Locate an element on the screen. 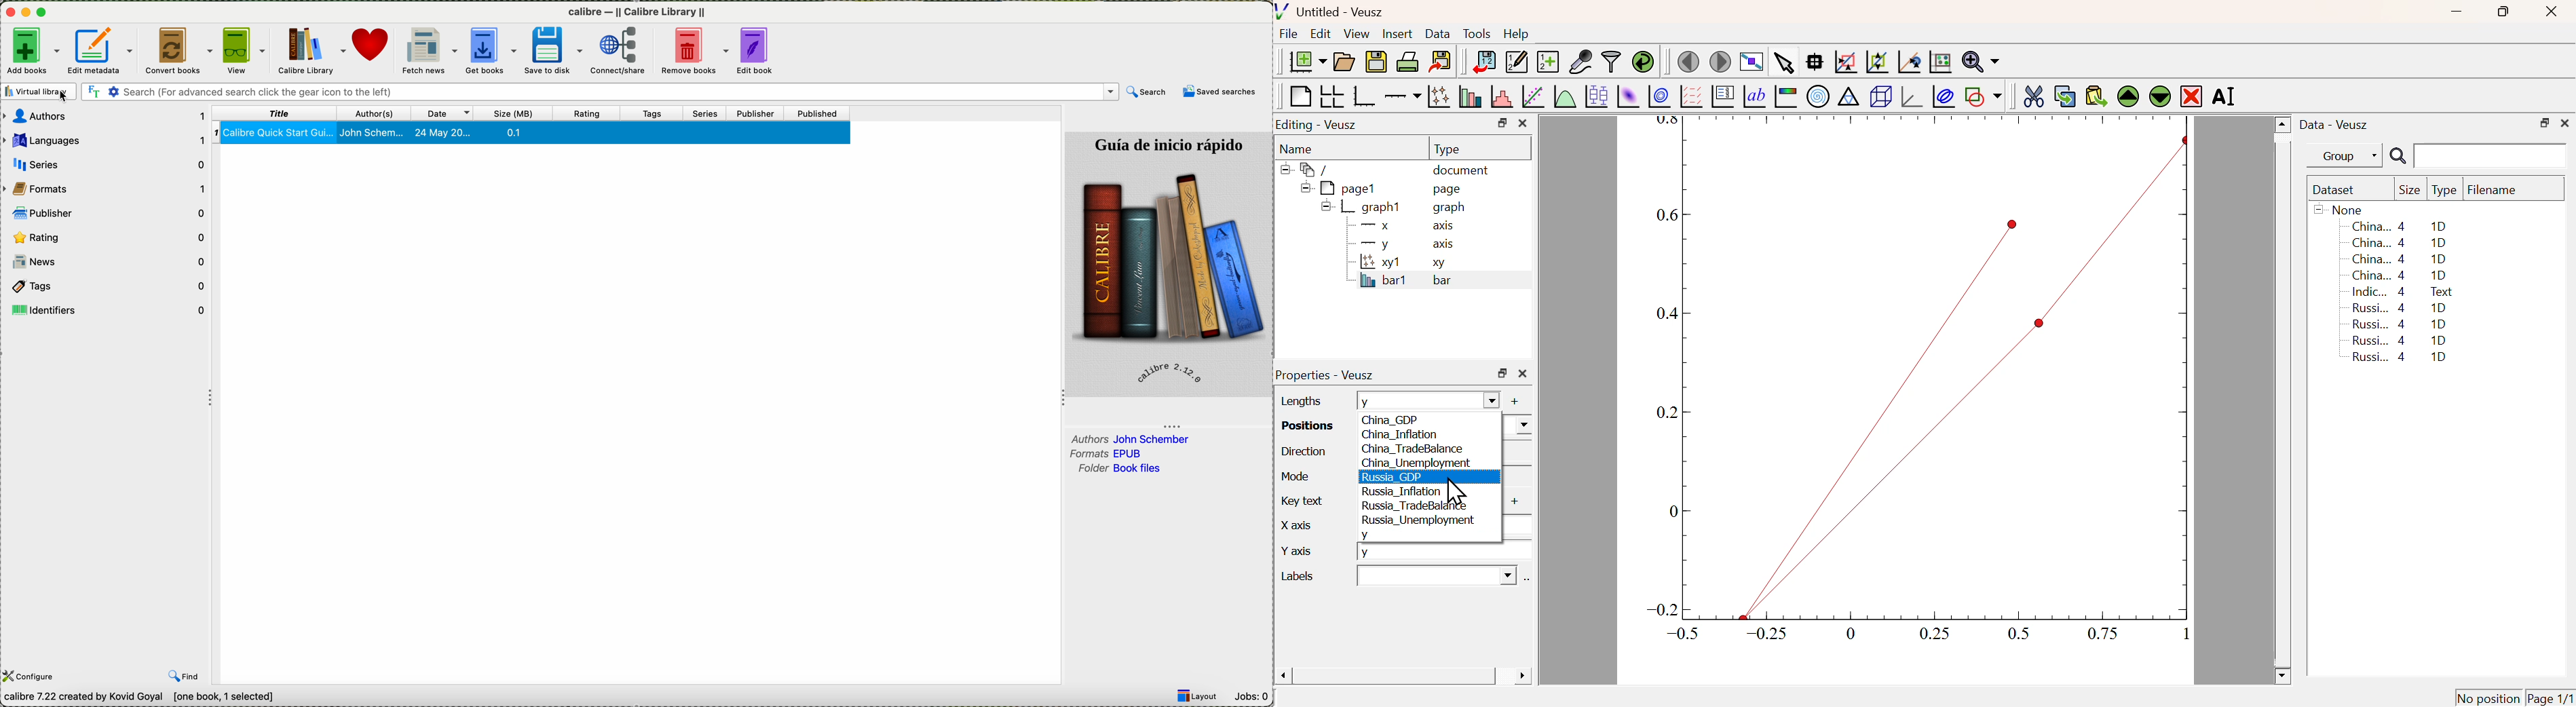  formats is located at coordinates (107, 188).